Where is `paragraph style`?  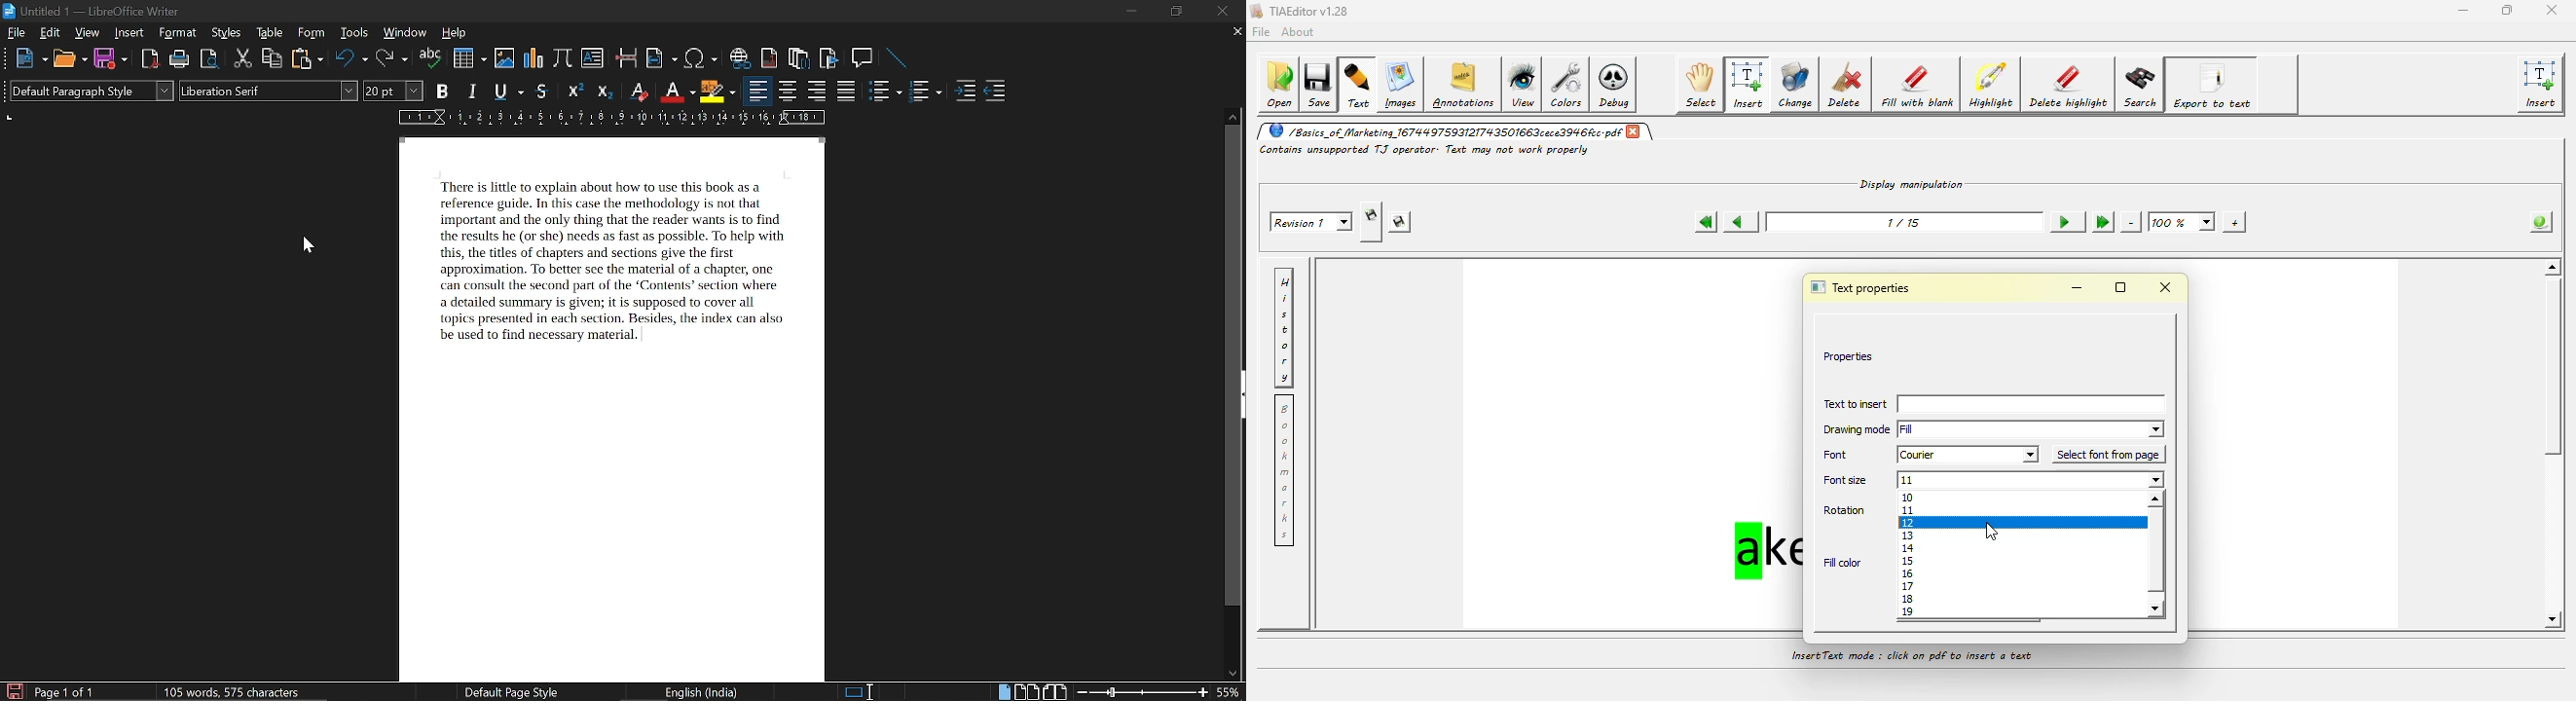
paragraph style is located at coordinates (92, 91).